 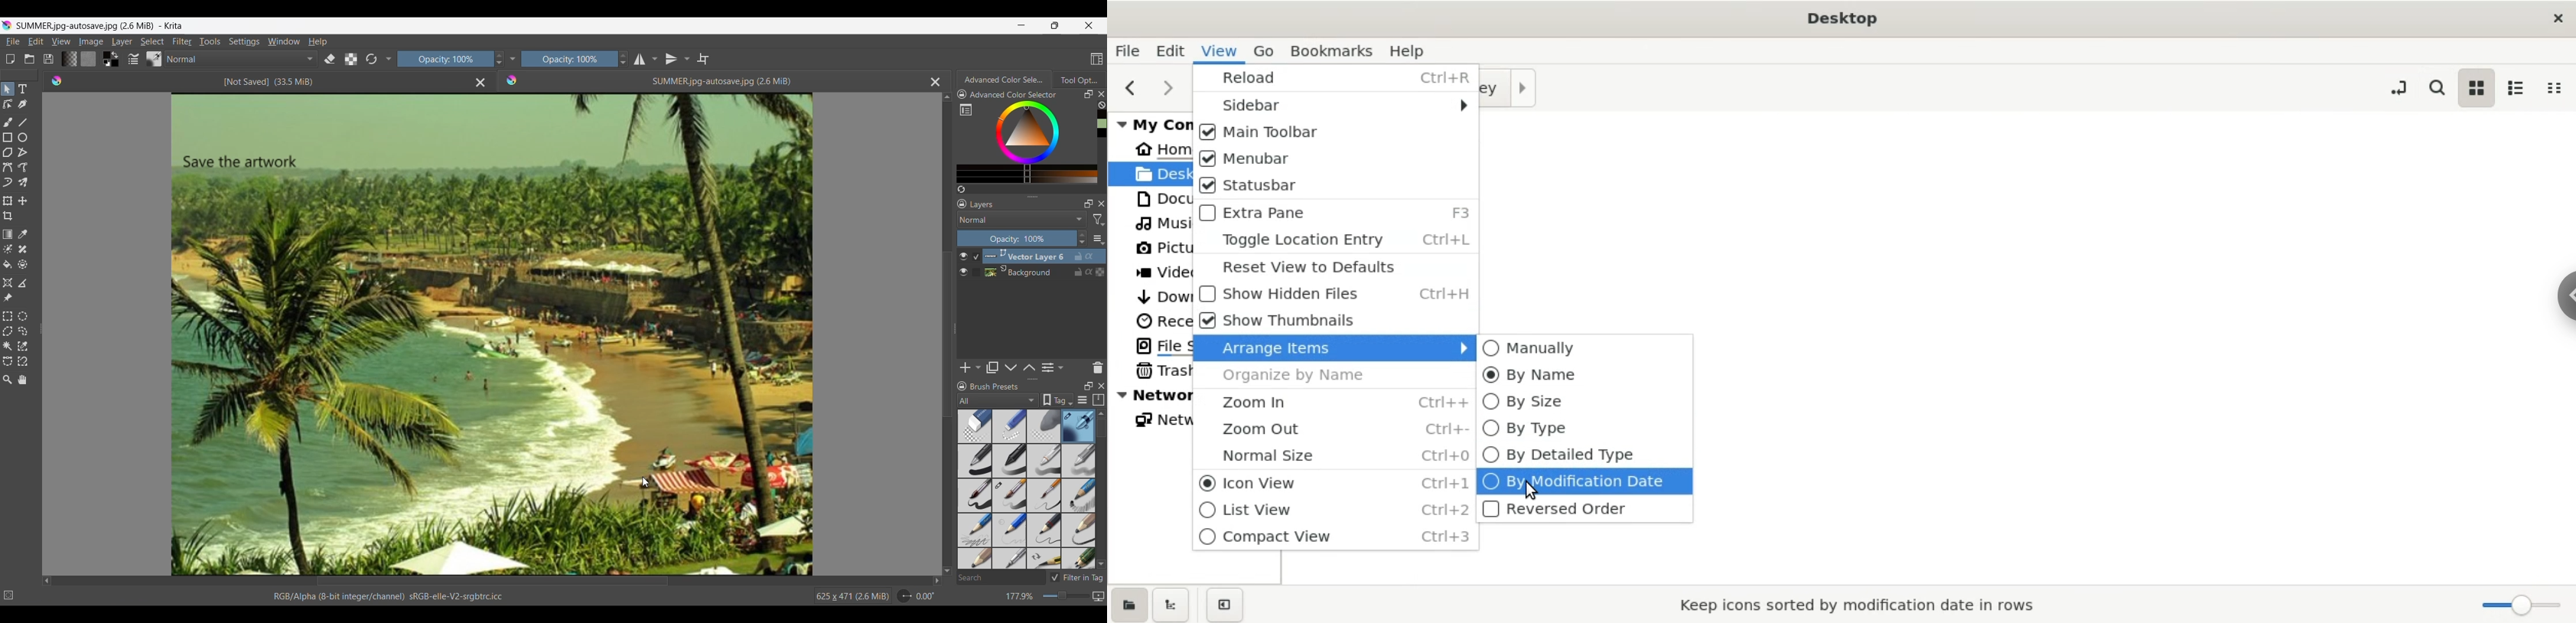 What do you see at coordinates (7, 249) in the screenshot?
I see `Colorize mask tool` at bounding box center [7, 249].